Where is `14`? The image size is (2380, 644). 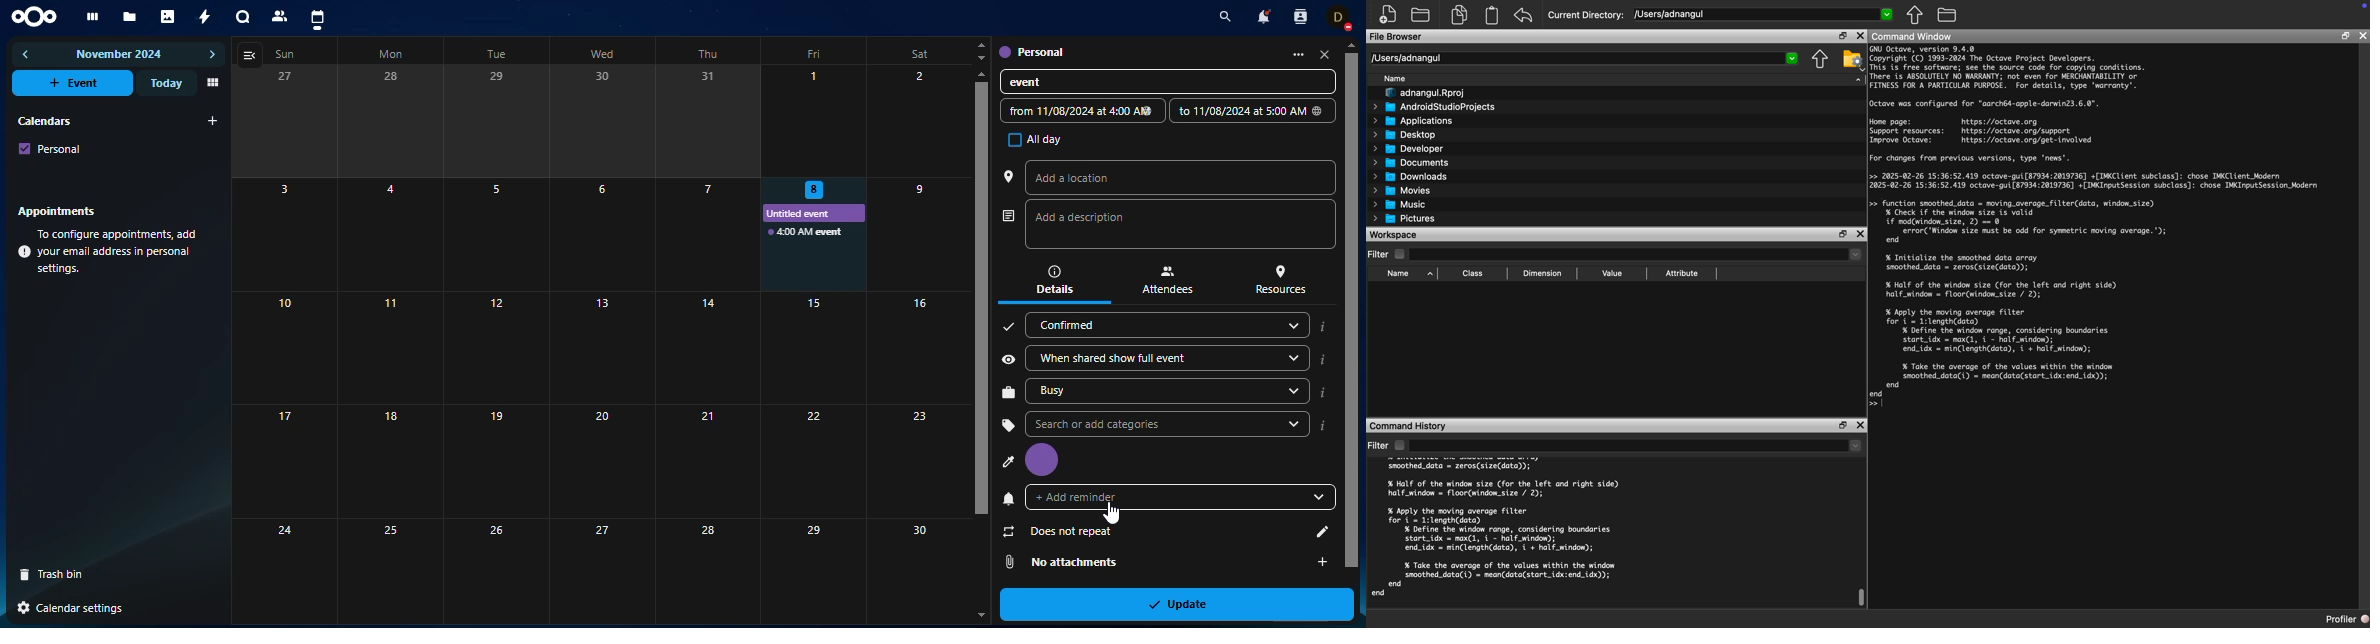 14 is located at coordinates (708, 347).